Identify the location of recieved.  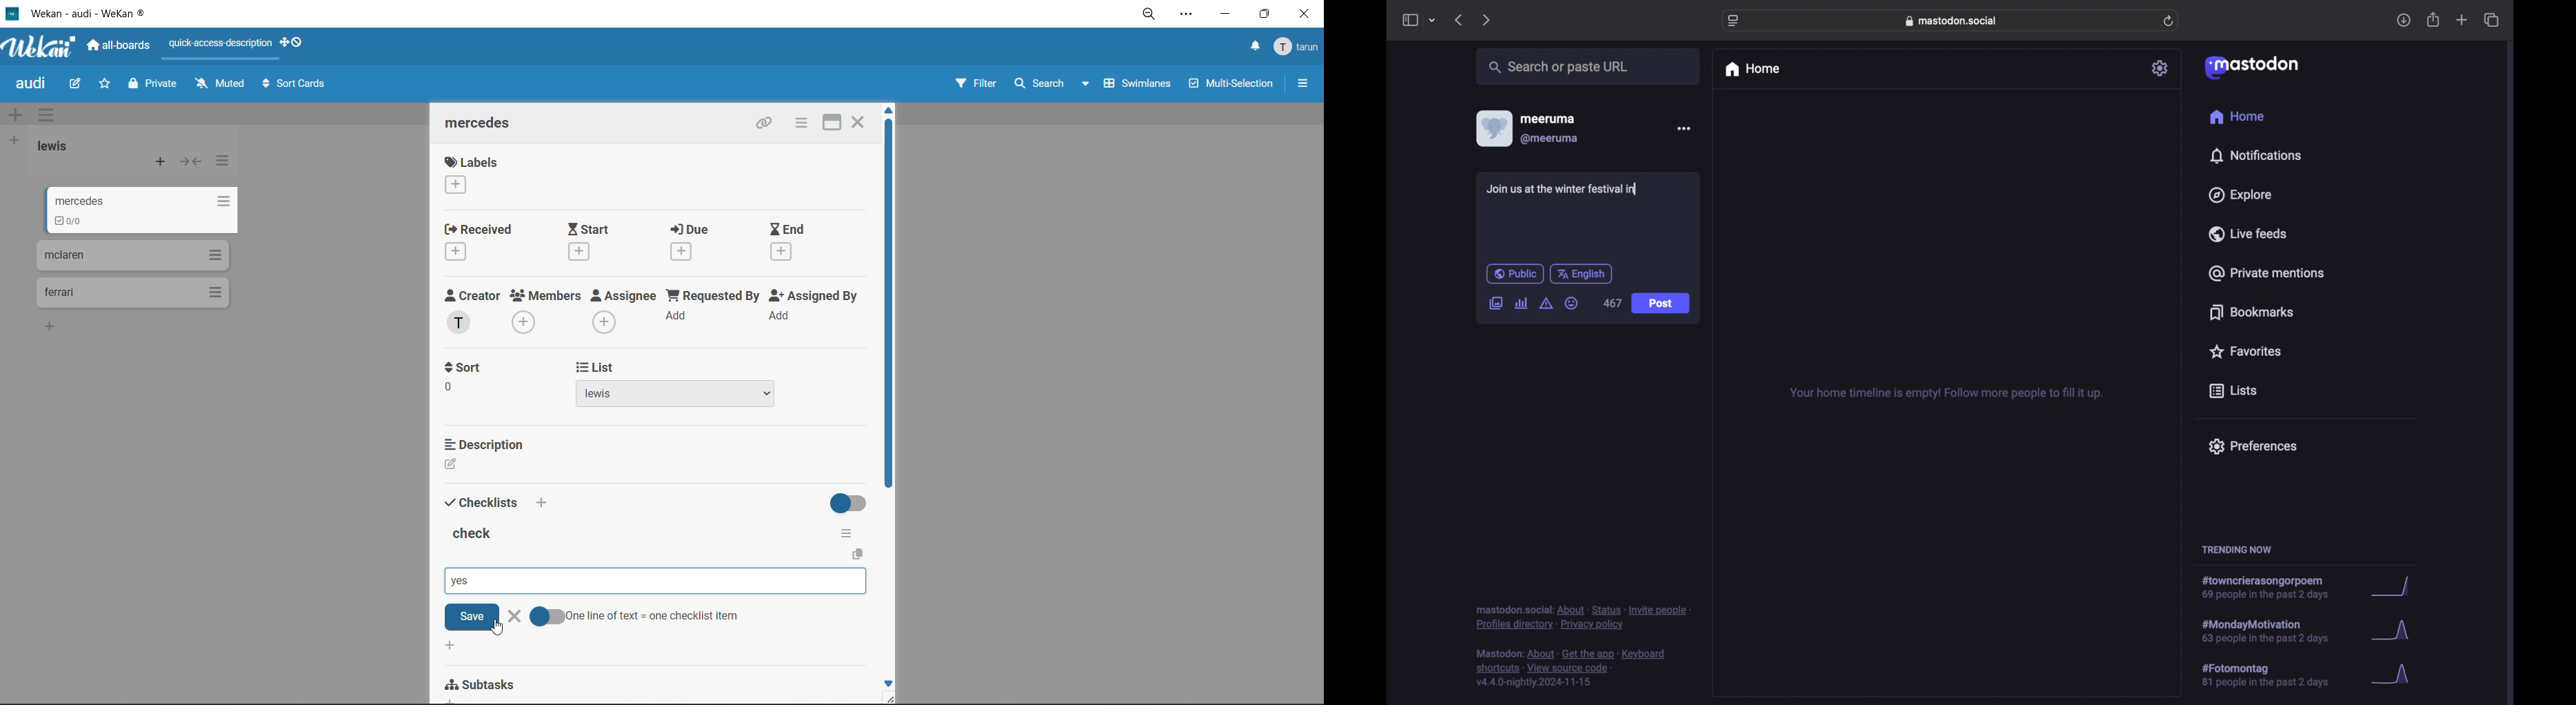
(480, 244).